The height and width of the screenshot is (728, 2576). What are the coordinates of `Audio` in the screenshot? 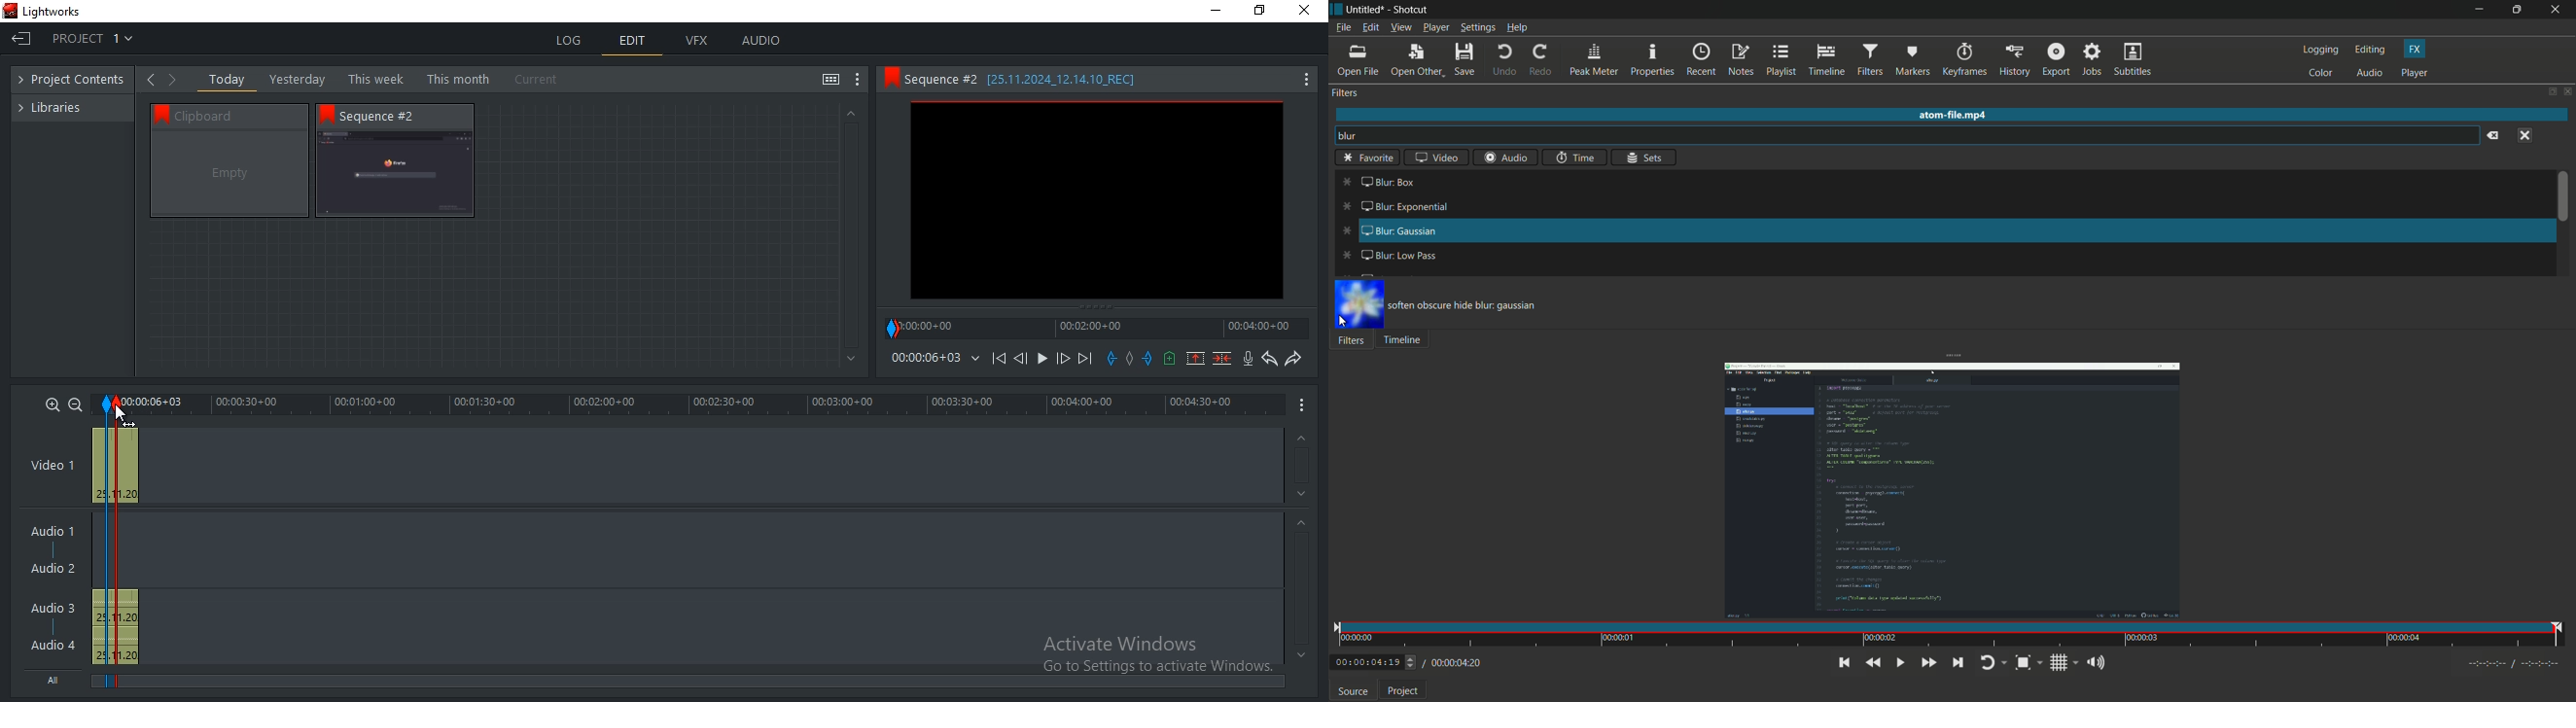 It's located at (1503, 159).